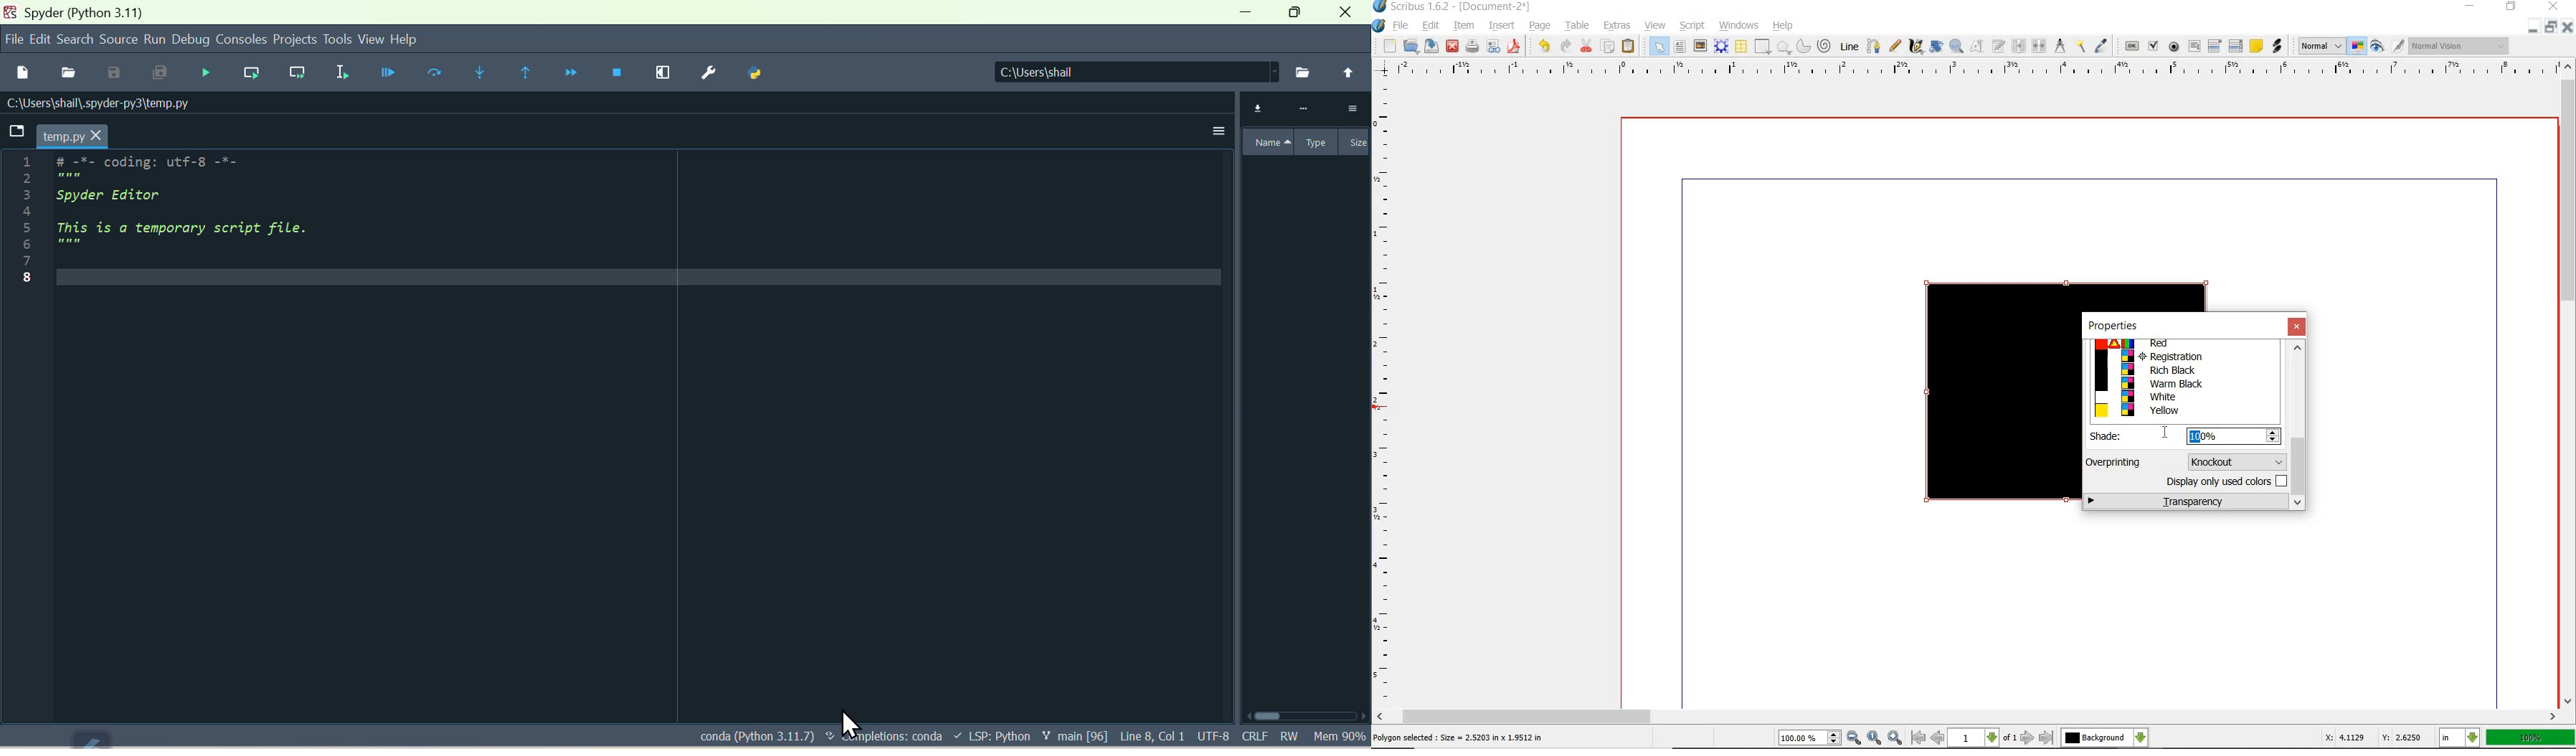  I want to click on Registration, so click(2183, 357).